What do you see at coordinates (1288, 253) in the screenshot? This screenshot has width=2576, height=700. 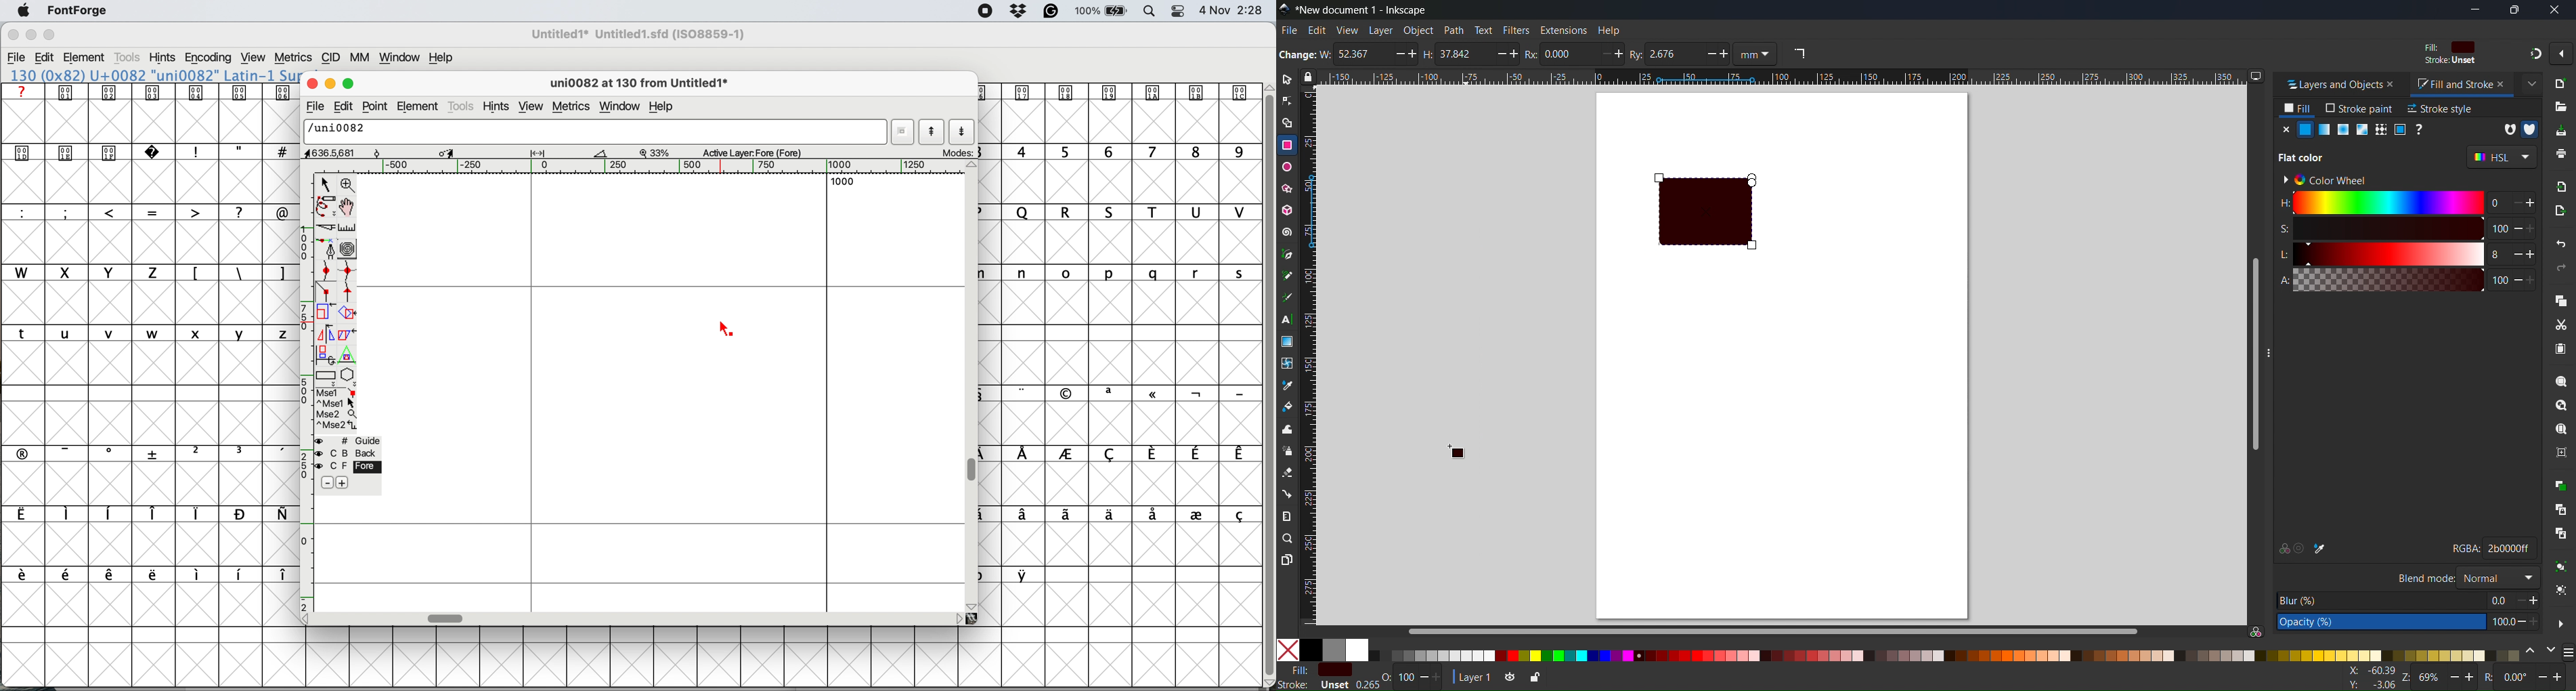 I see `Pen tool` at bounding box center [1288, 253].